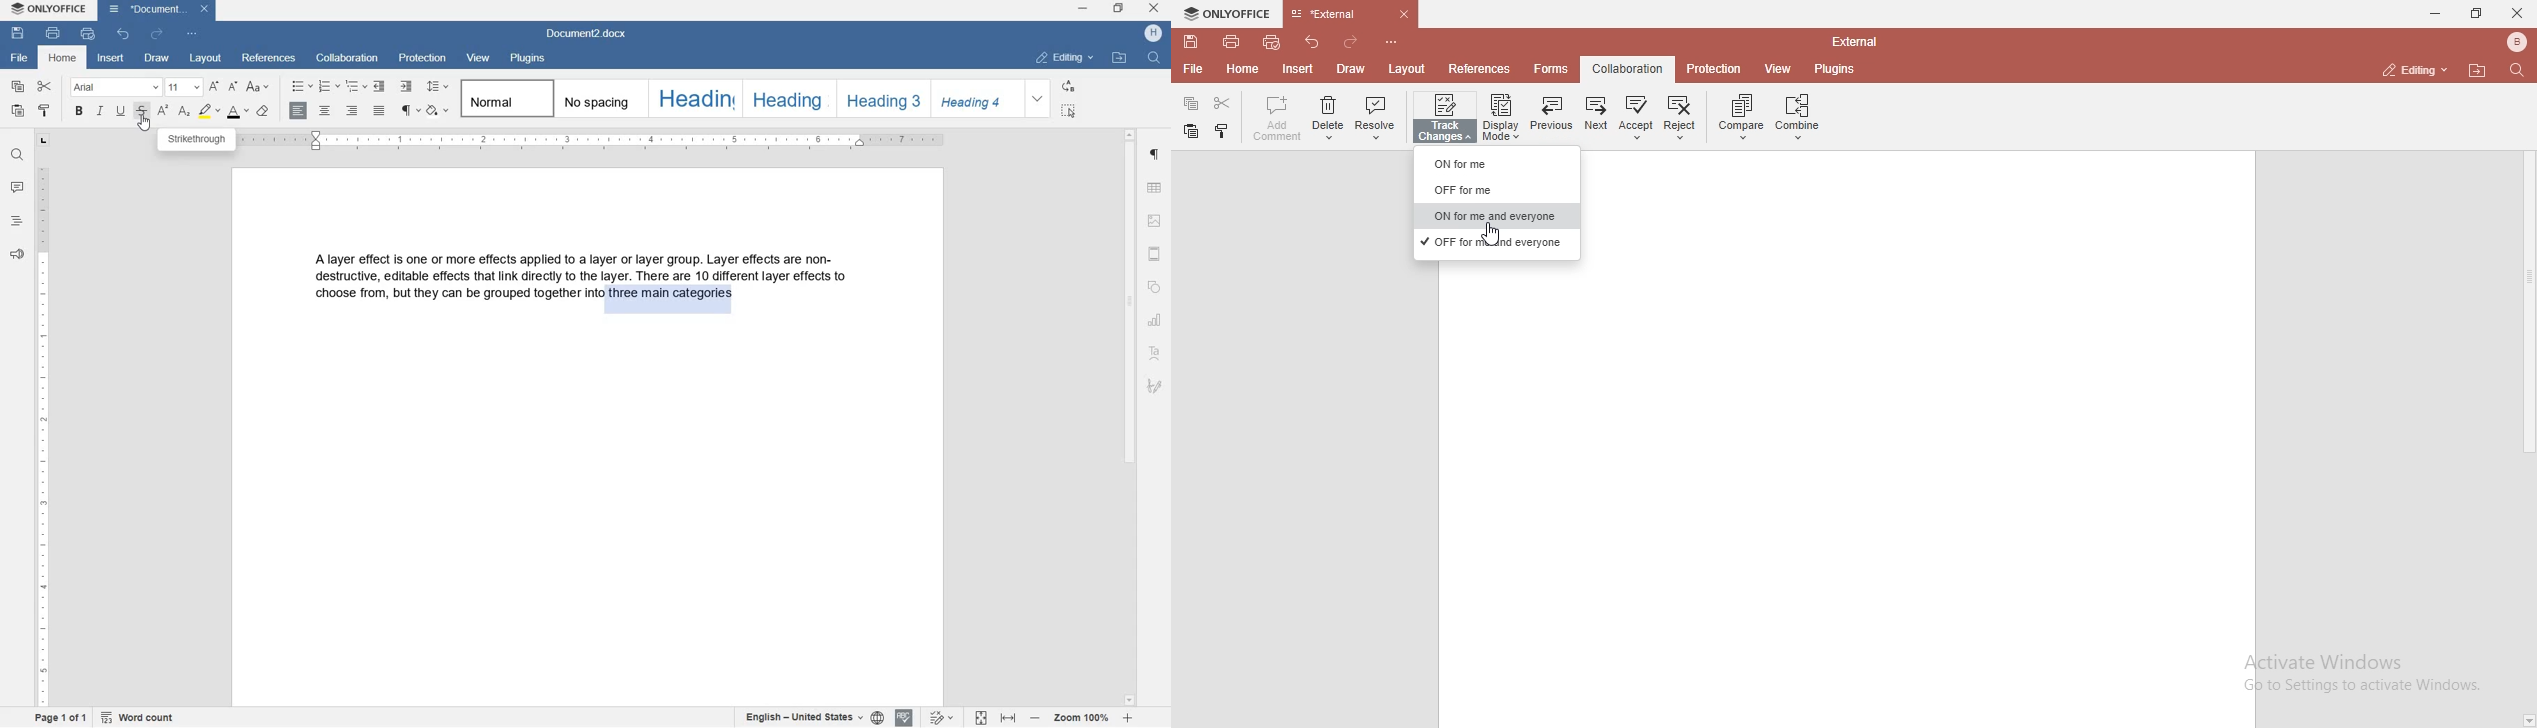 The height and width of the screenshot is (728, 2548). What do you see at coordinates (2410, 70) in the screenshot?
I see `editing` at bounding box center [2410, 70].